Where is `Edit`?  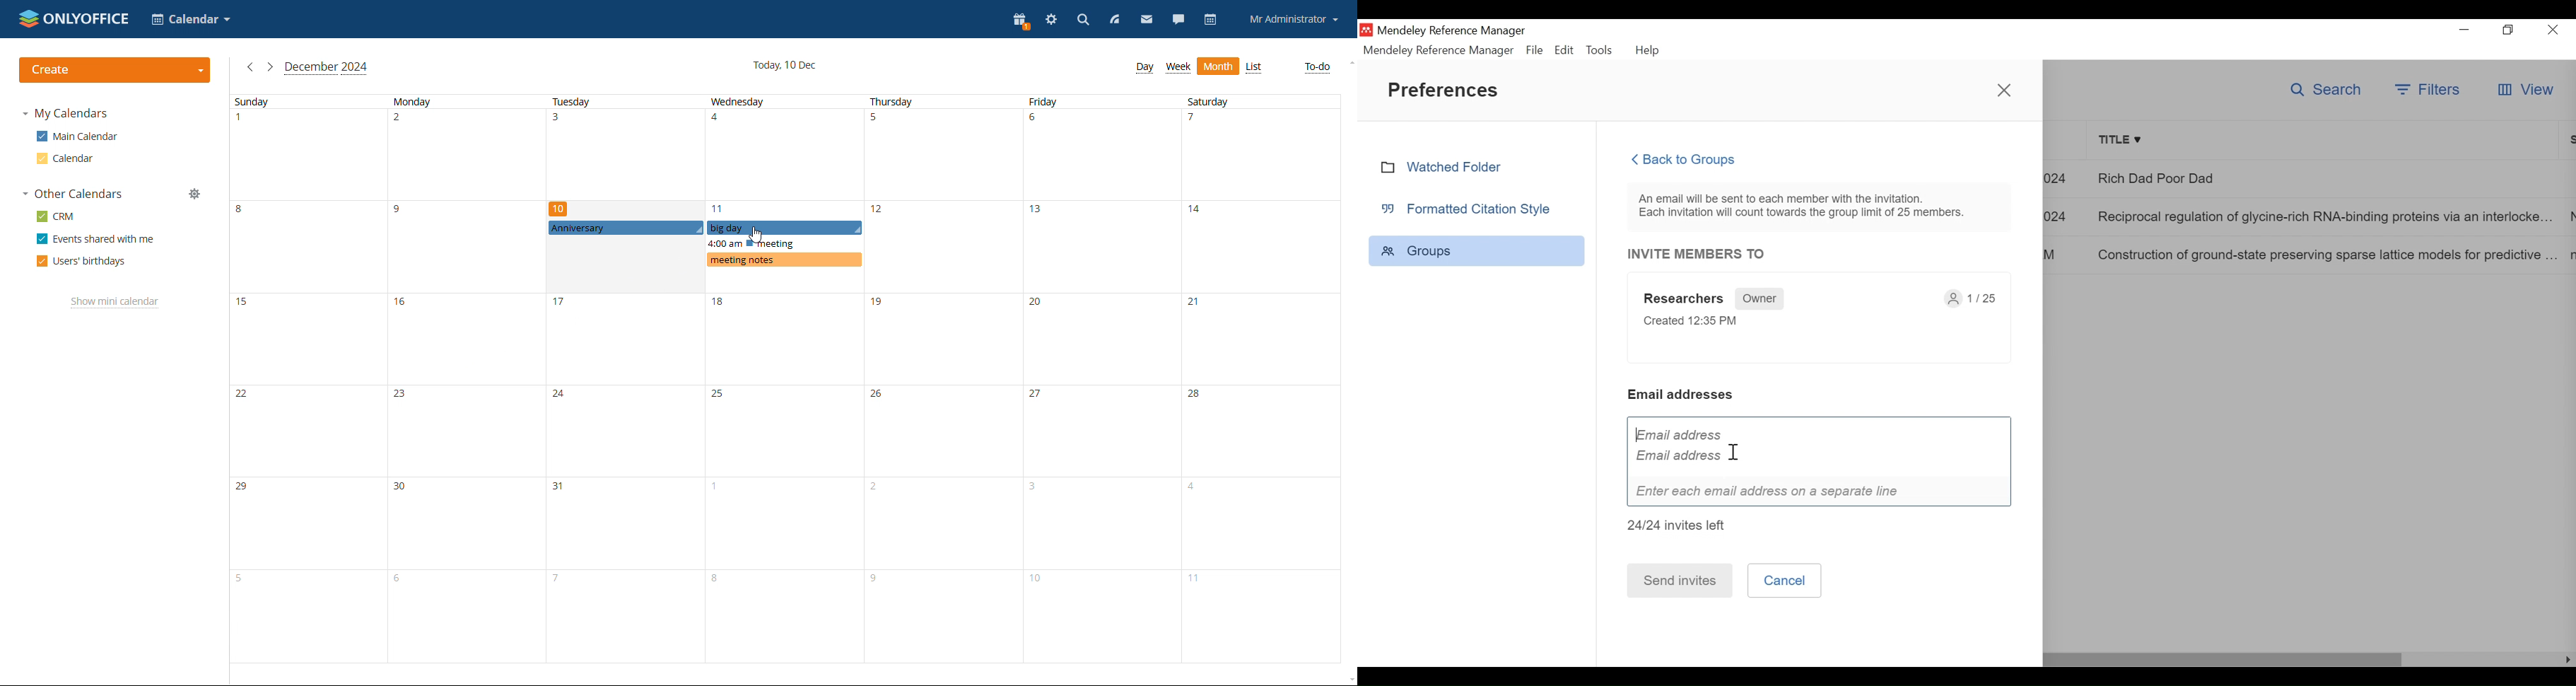 Edit is located at coordinates (1564, 50).